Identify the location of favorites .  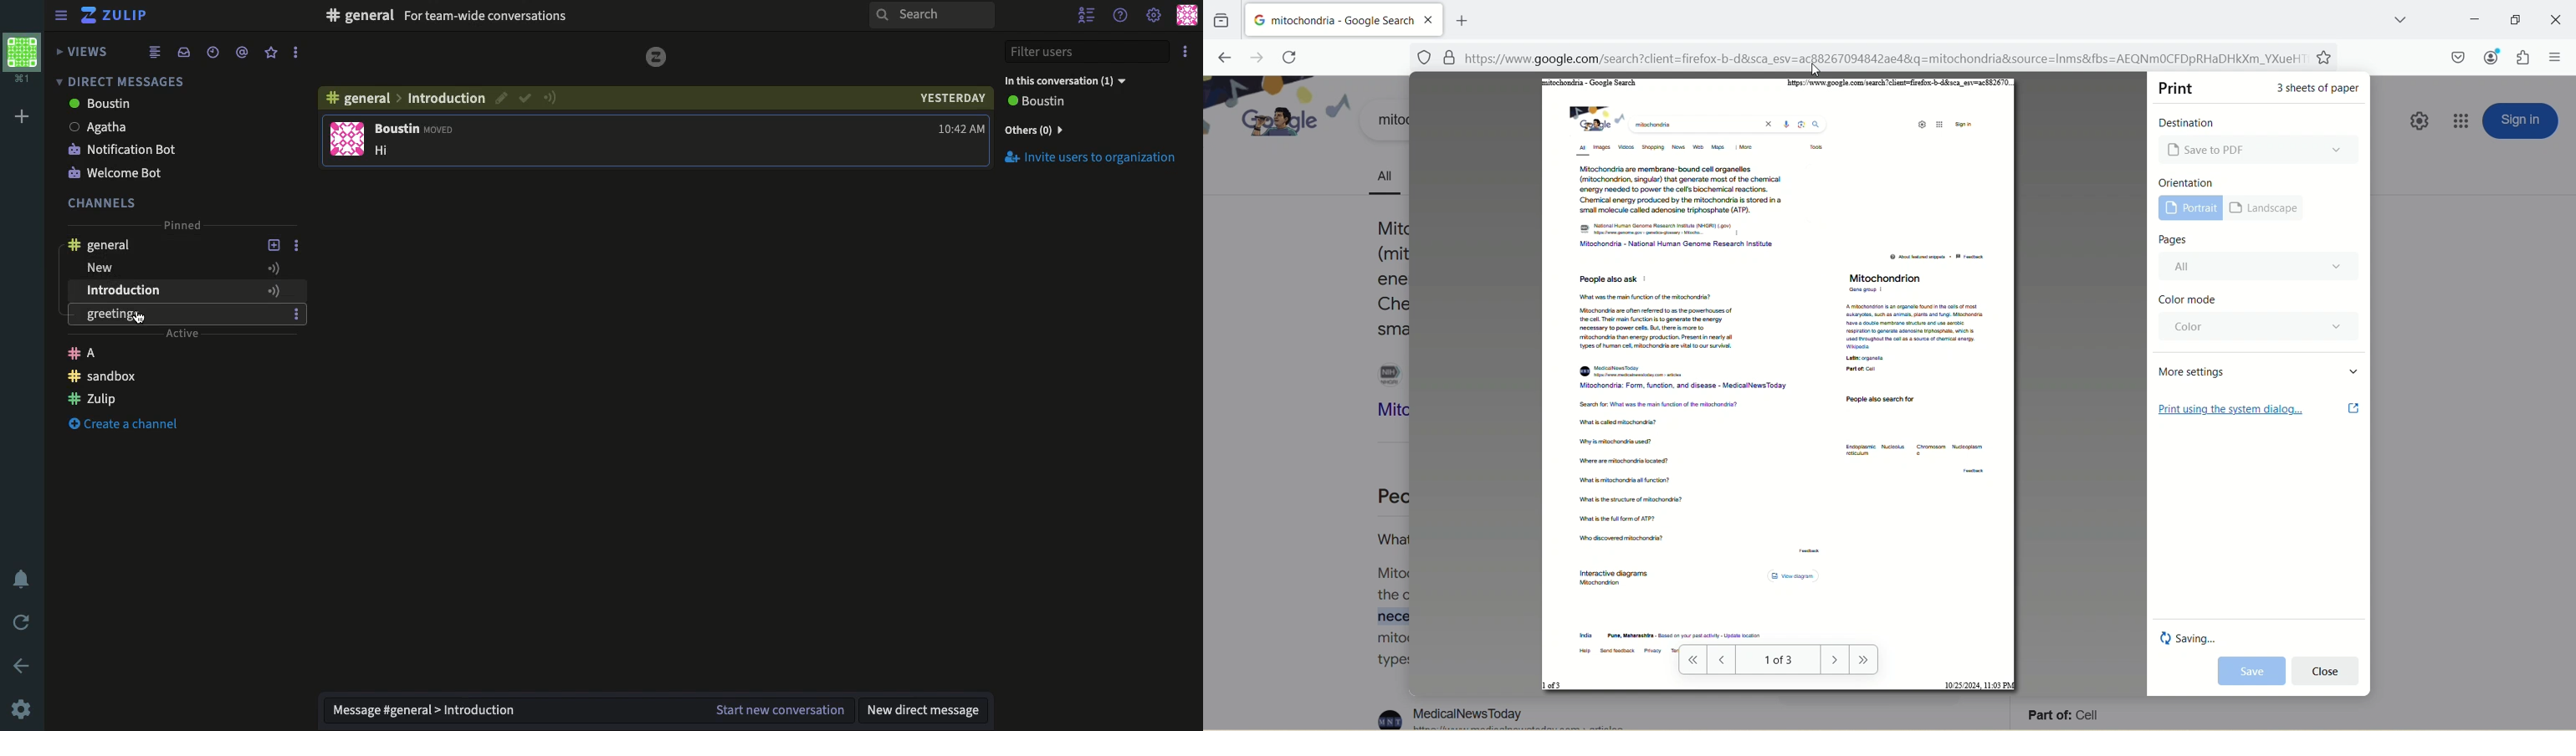
(2327, 59).